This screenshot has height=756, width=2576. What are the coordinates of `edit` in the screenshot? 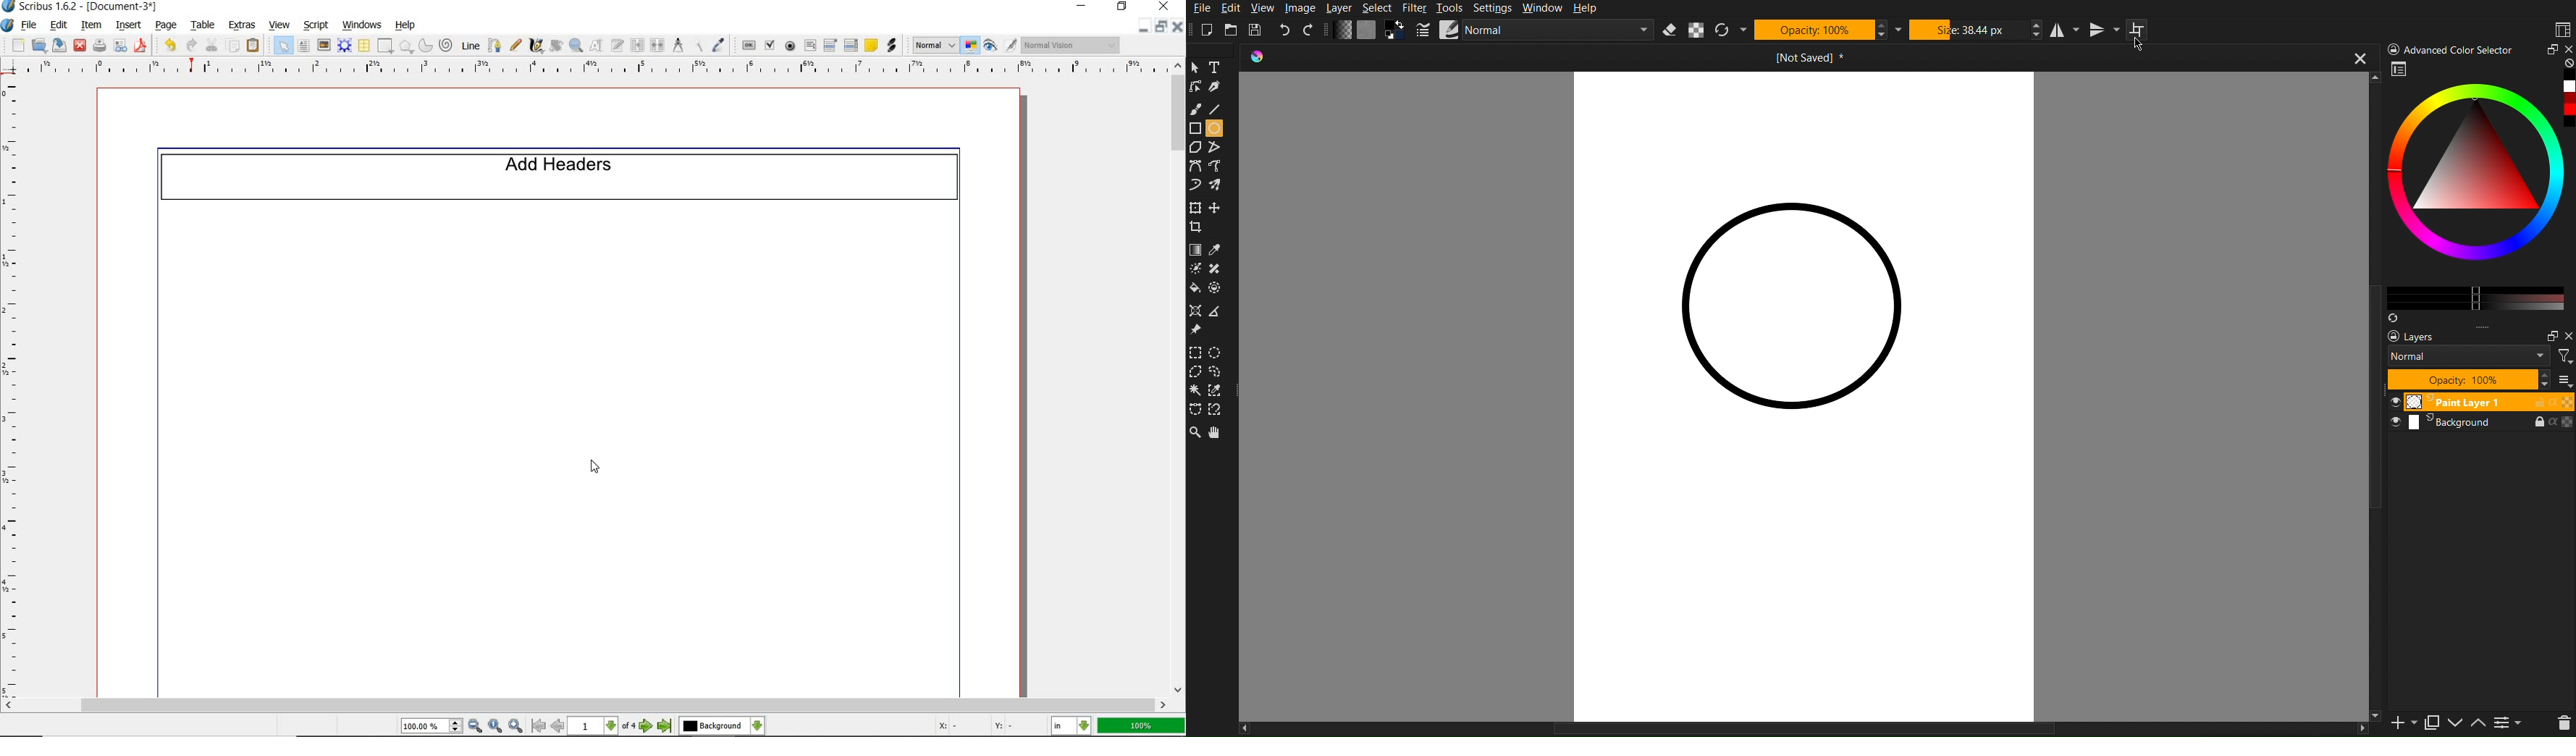 It's located at (58, 25).